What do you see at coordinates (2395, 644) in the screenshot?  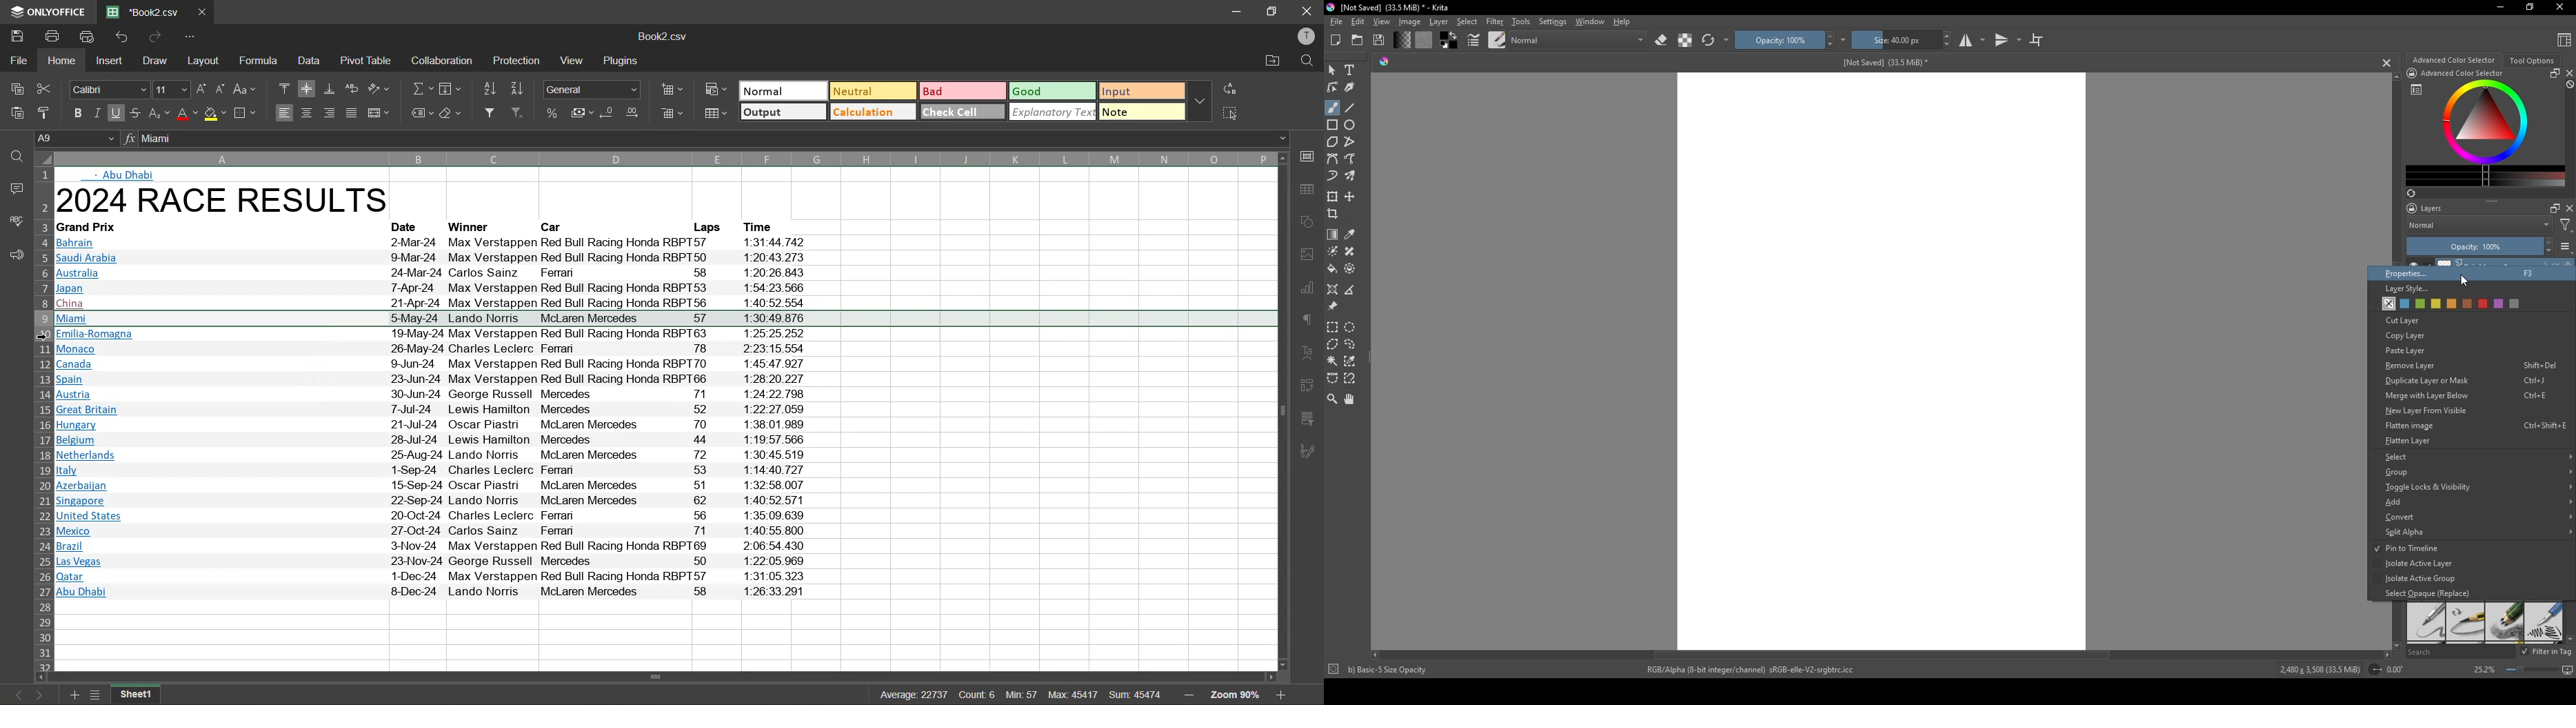 I see `scroll down` at bounding box center [2395, 644].